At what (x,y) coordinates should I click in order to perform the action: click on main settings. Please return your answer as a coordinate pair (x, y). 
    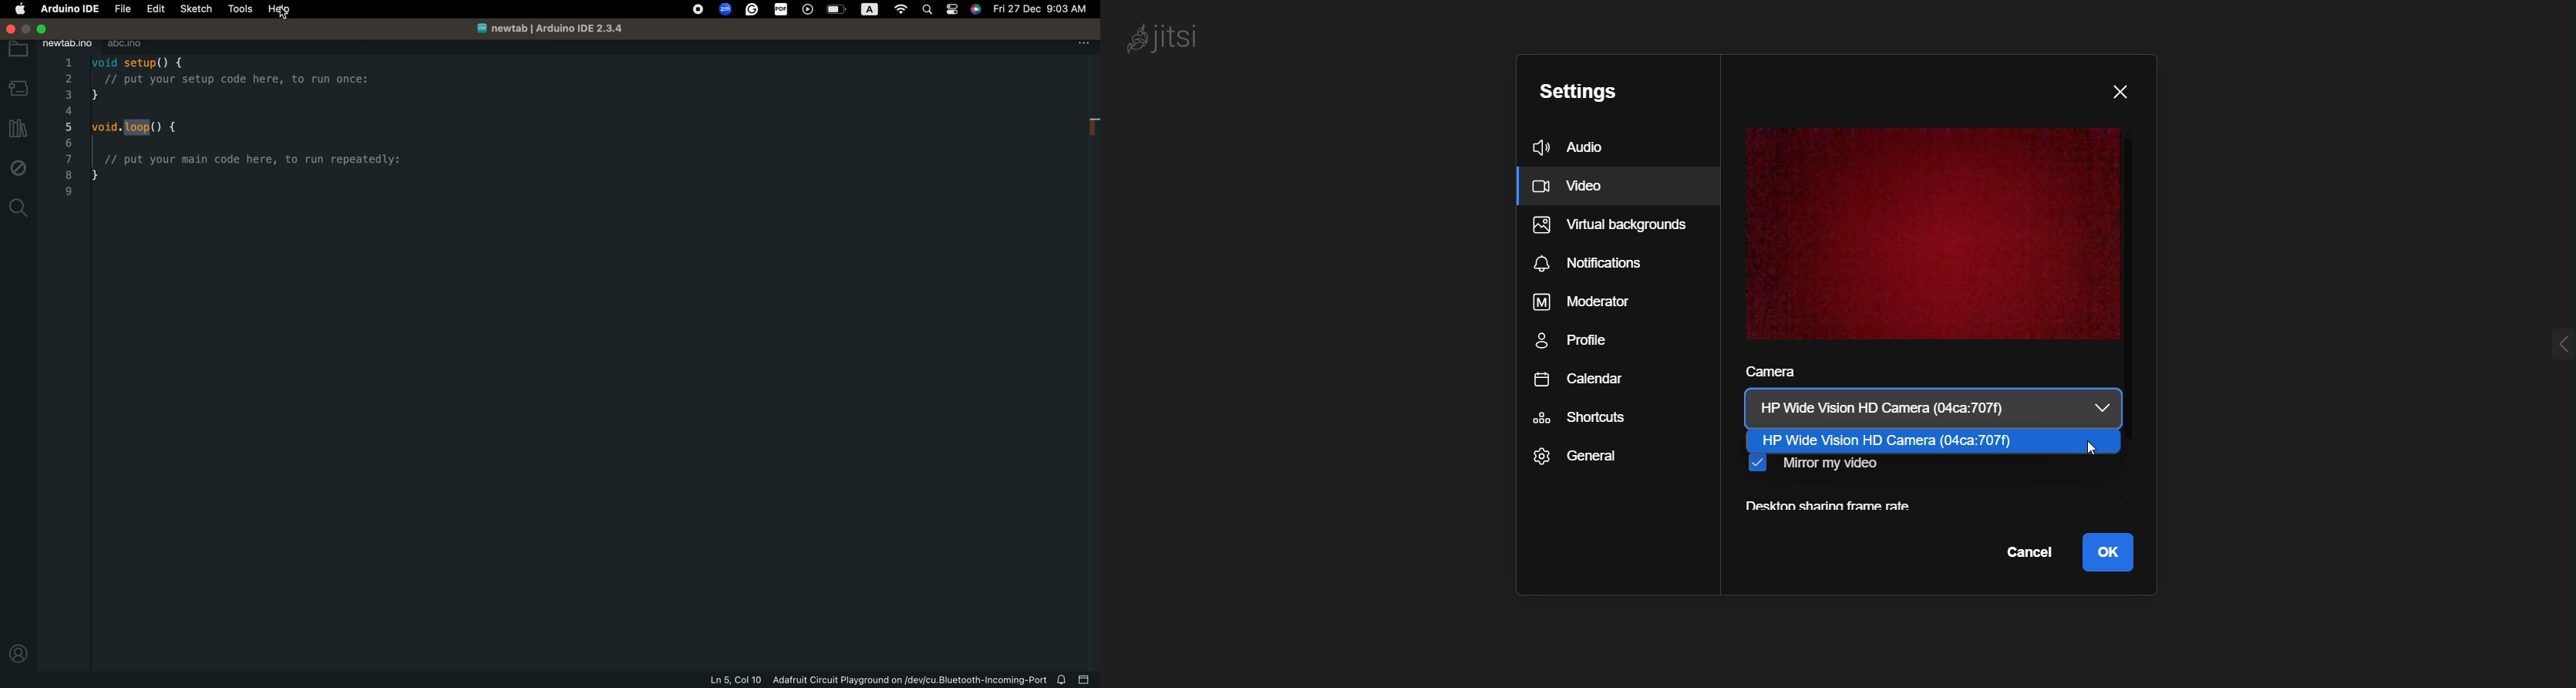
    Looking at the image, I should click on (1082, 43).